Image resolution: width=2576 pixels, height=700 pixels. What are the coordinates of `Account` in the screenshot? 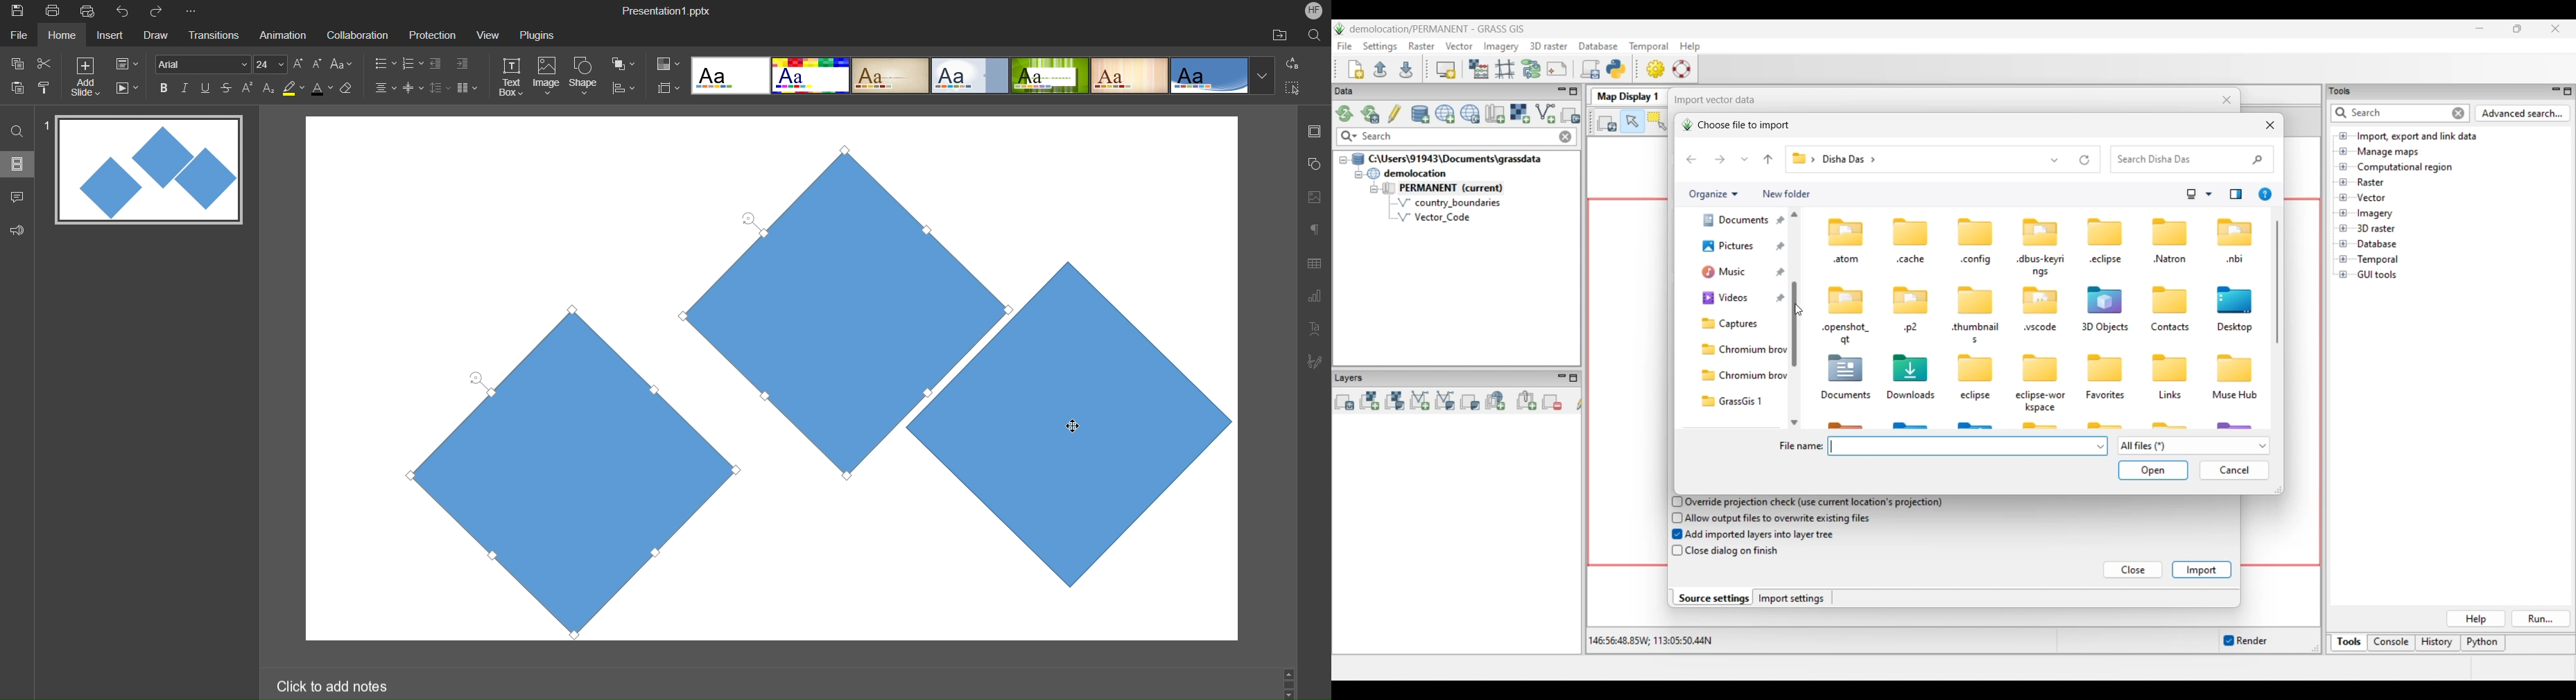 It's located at (1314, 10).